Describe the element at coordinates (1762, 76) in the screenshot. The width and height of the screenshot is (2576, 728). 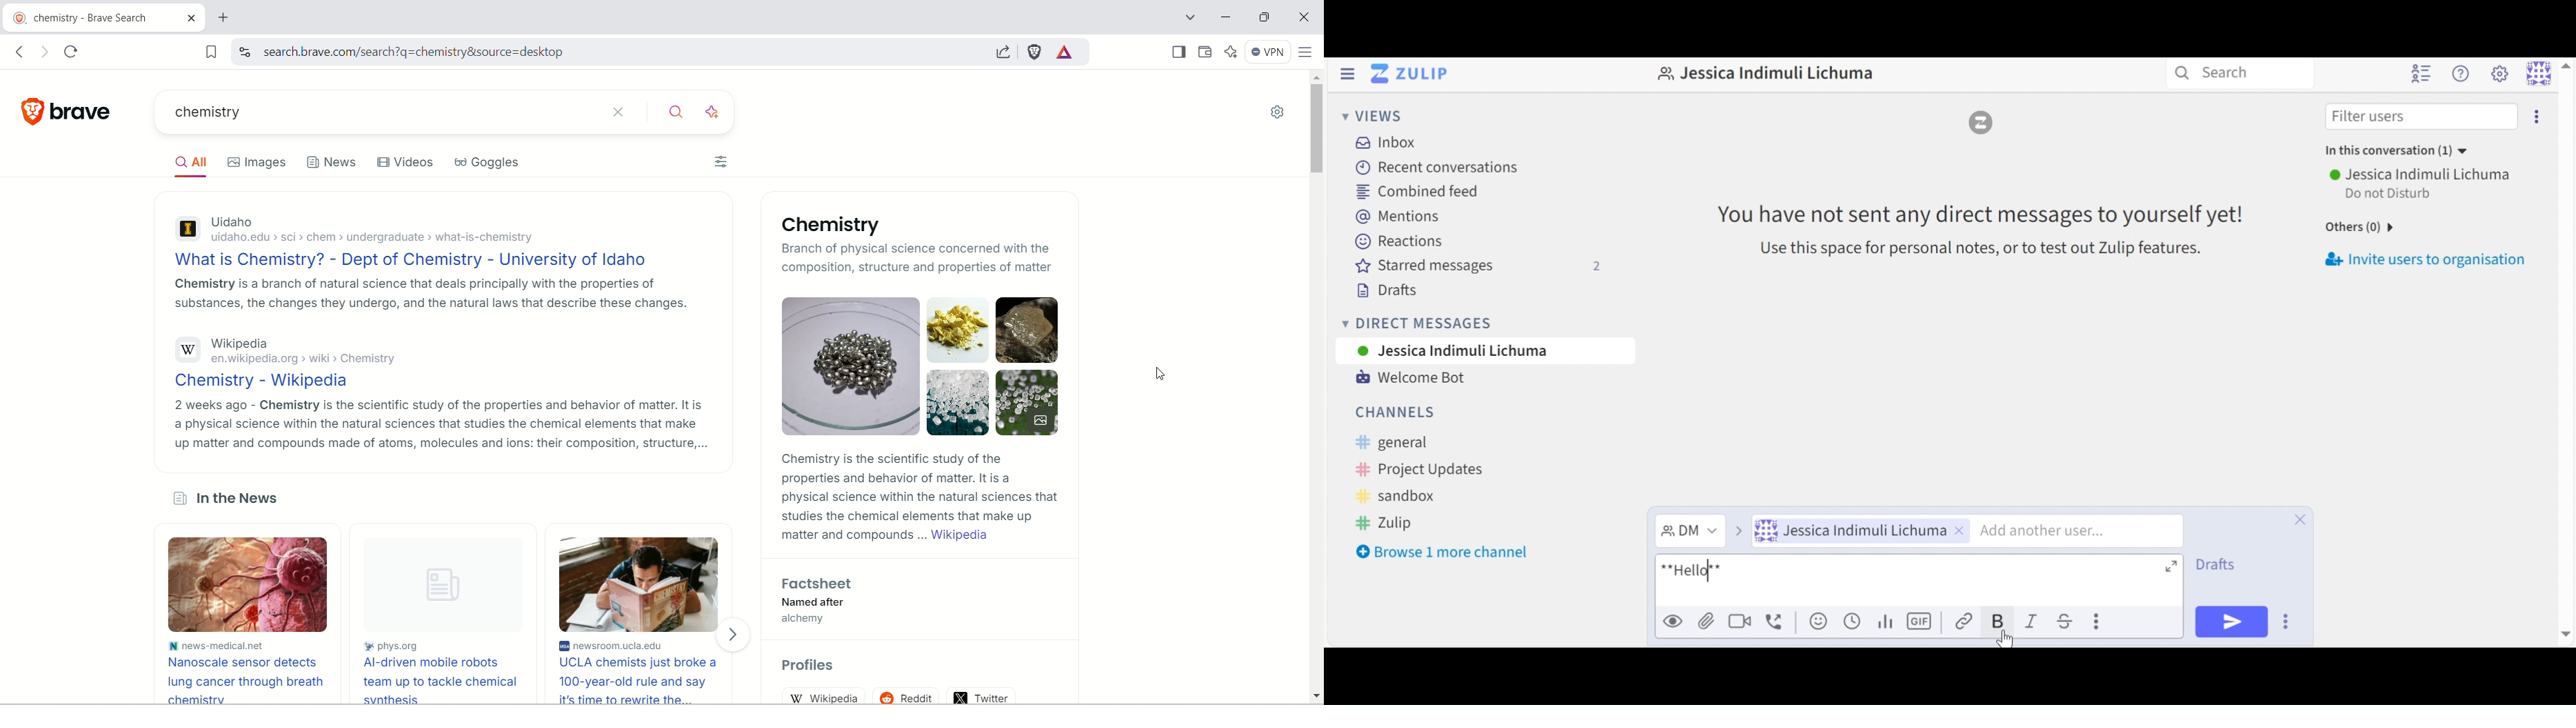
I see `Jessica Indimuli Lichuma` at that location.